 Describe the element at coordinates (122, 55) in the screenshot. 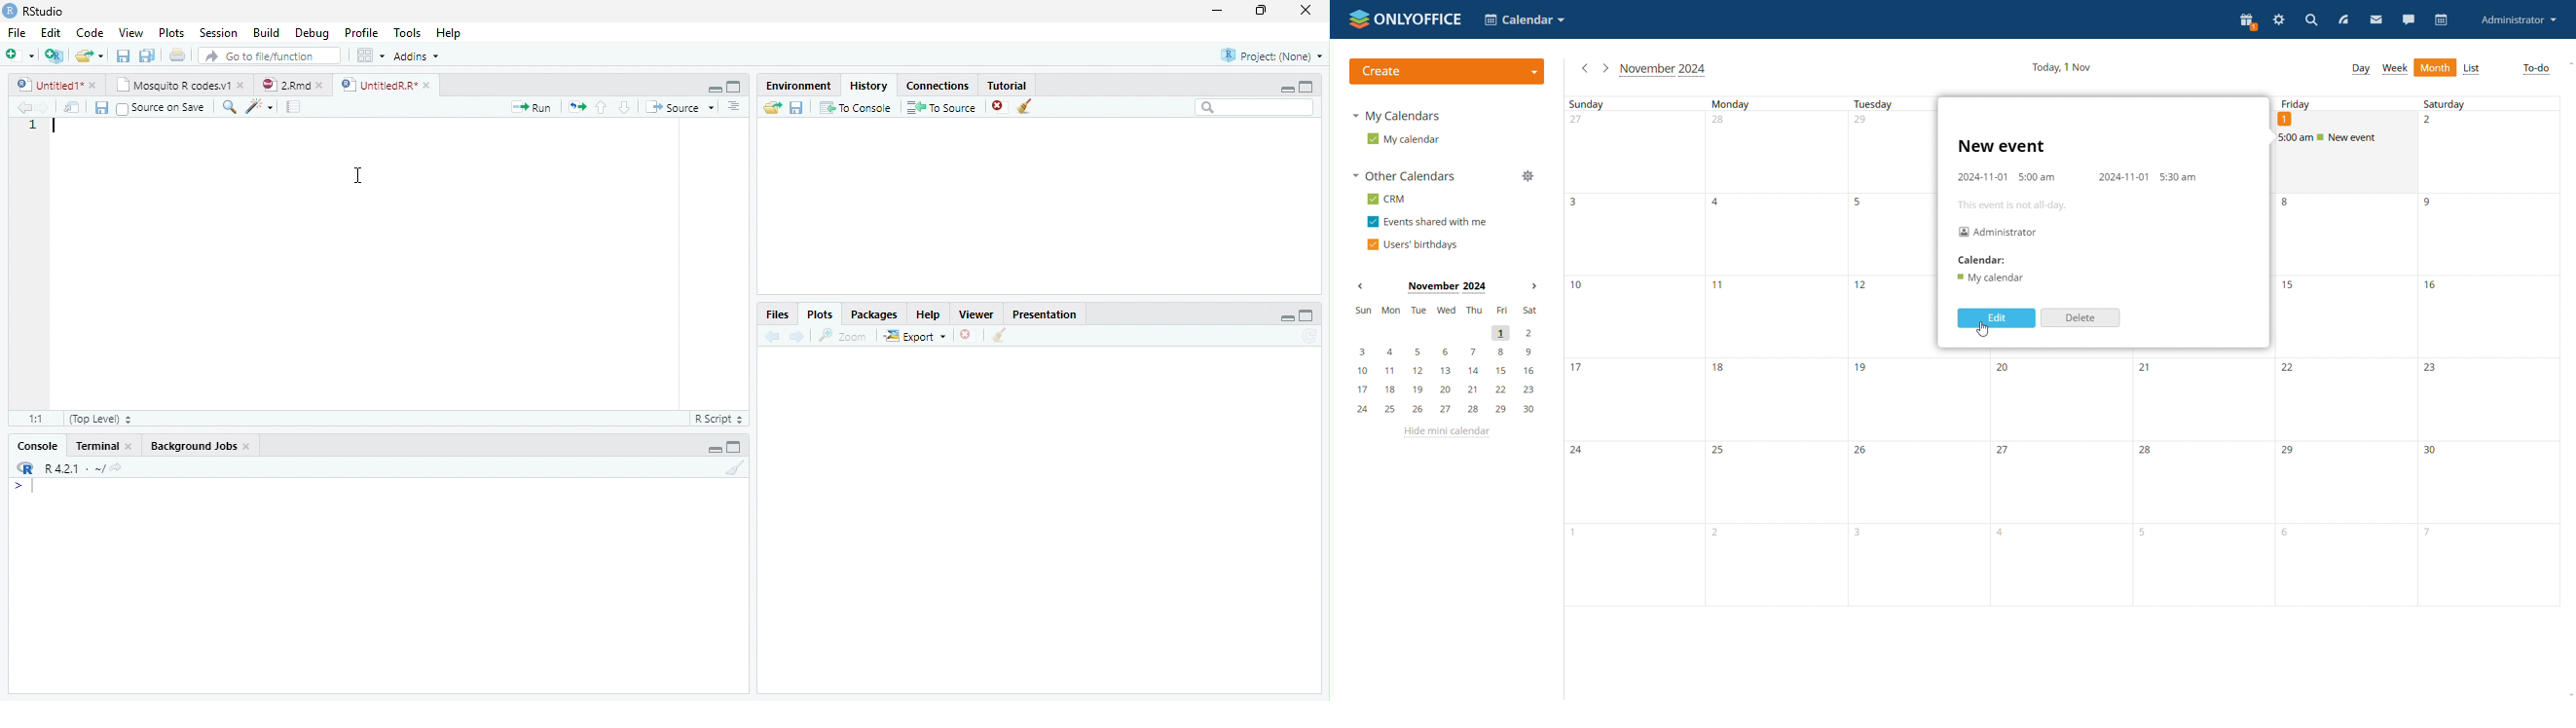

I see `save current document` at that location.